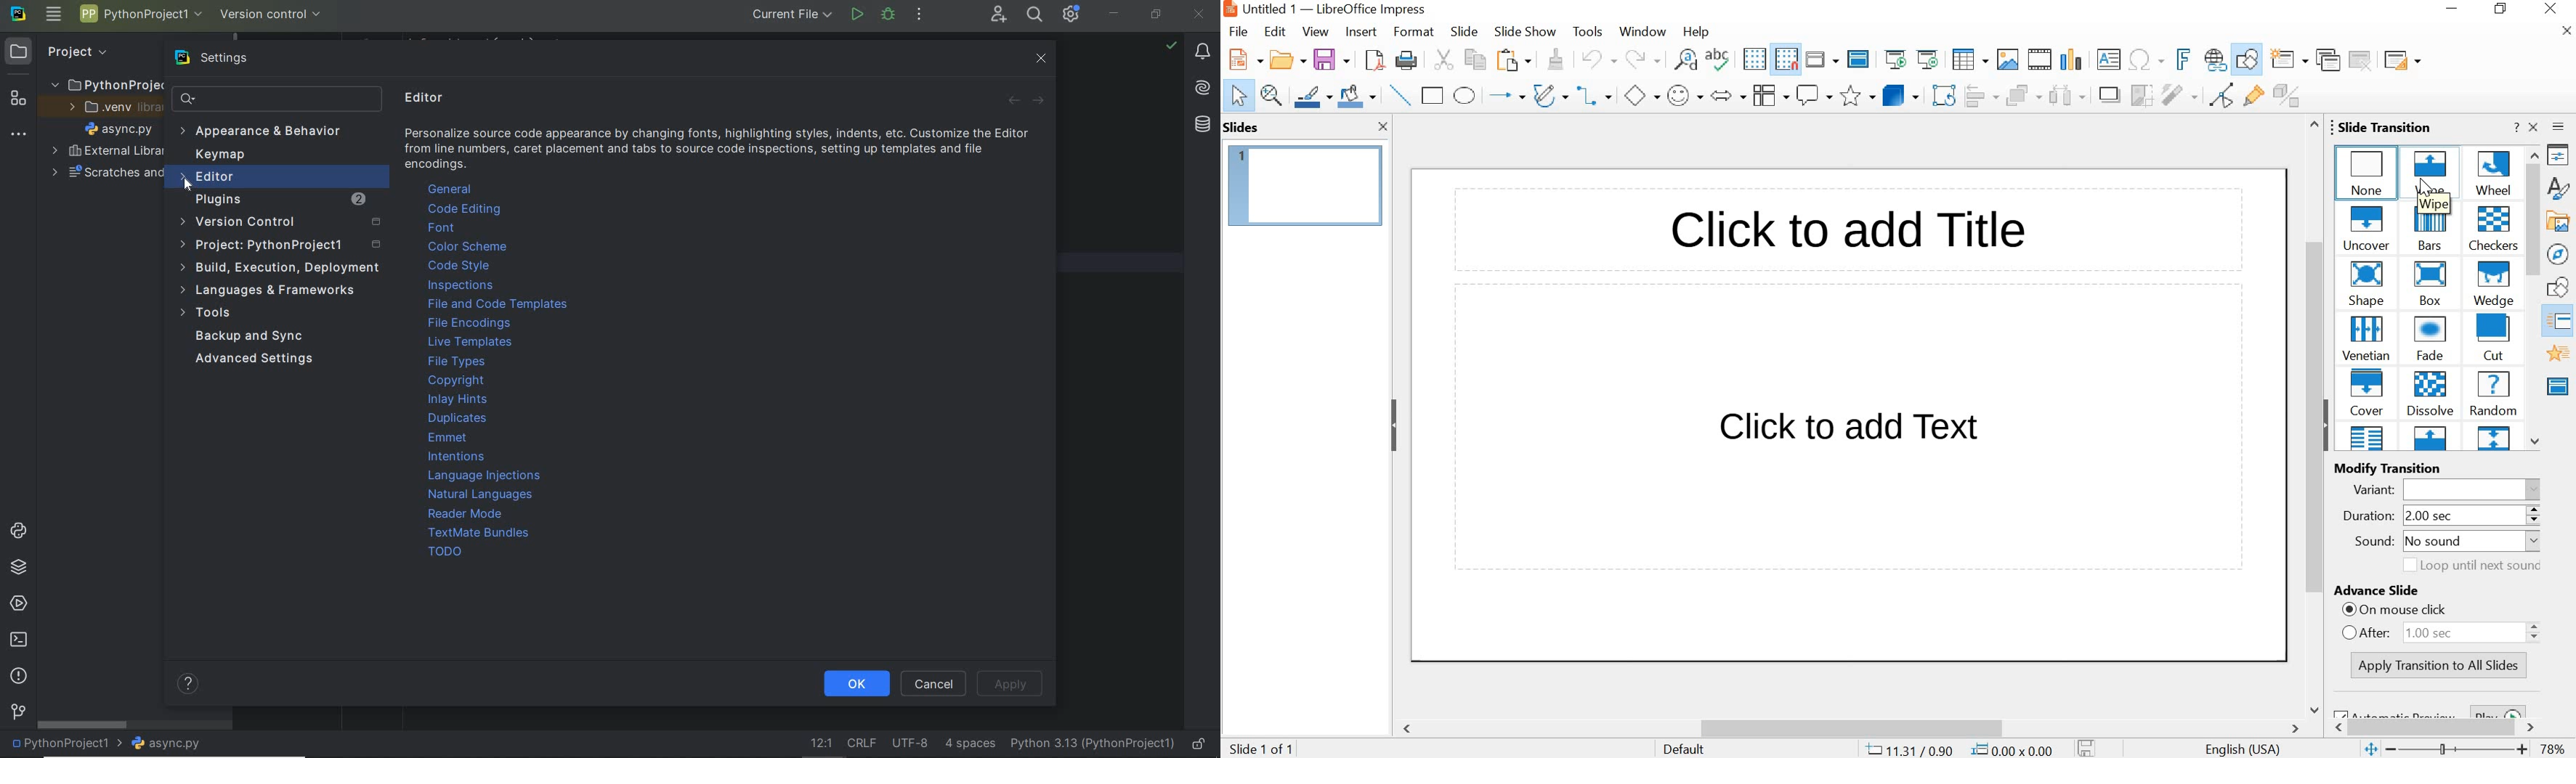 This screenshot has height=784, width=2576. I want to click on version control, so click(271, 15).